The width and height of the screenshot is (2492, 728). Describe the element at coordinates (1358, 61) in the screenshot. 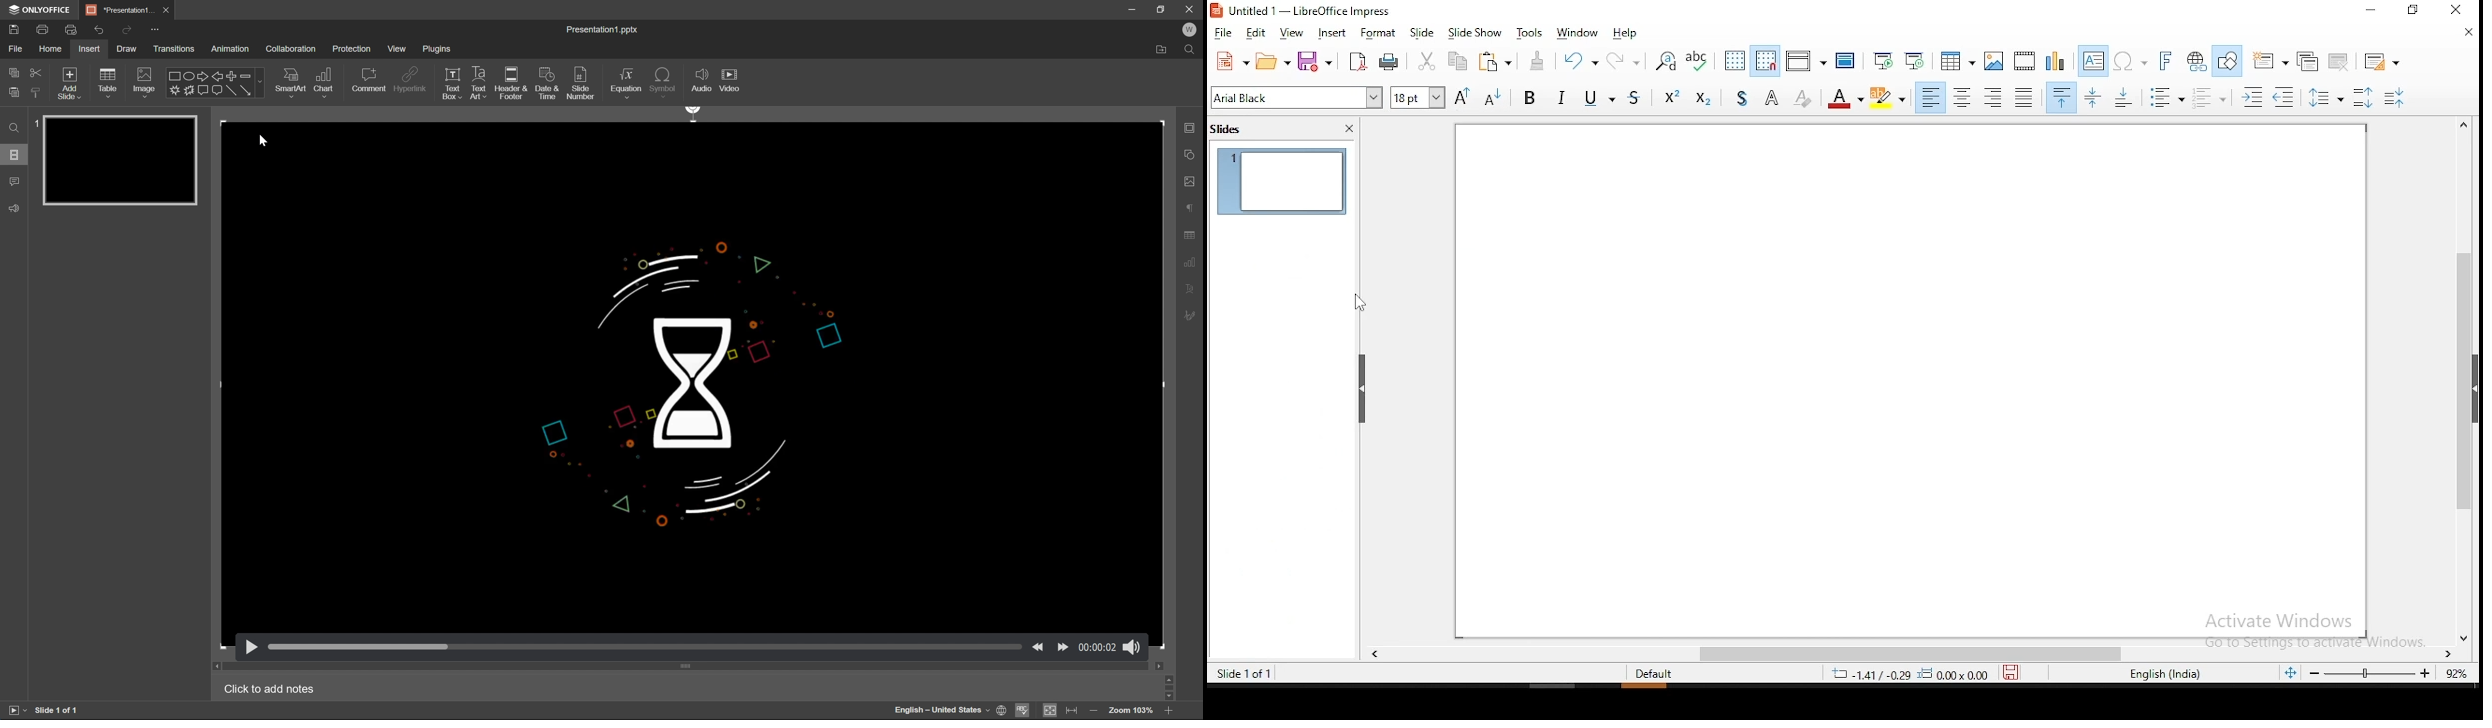

I see `export as pdf` at that location.